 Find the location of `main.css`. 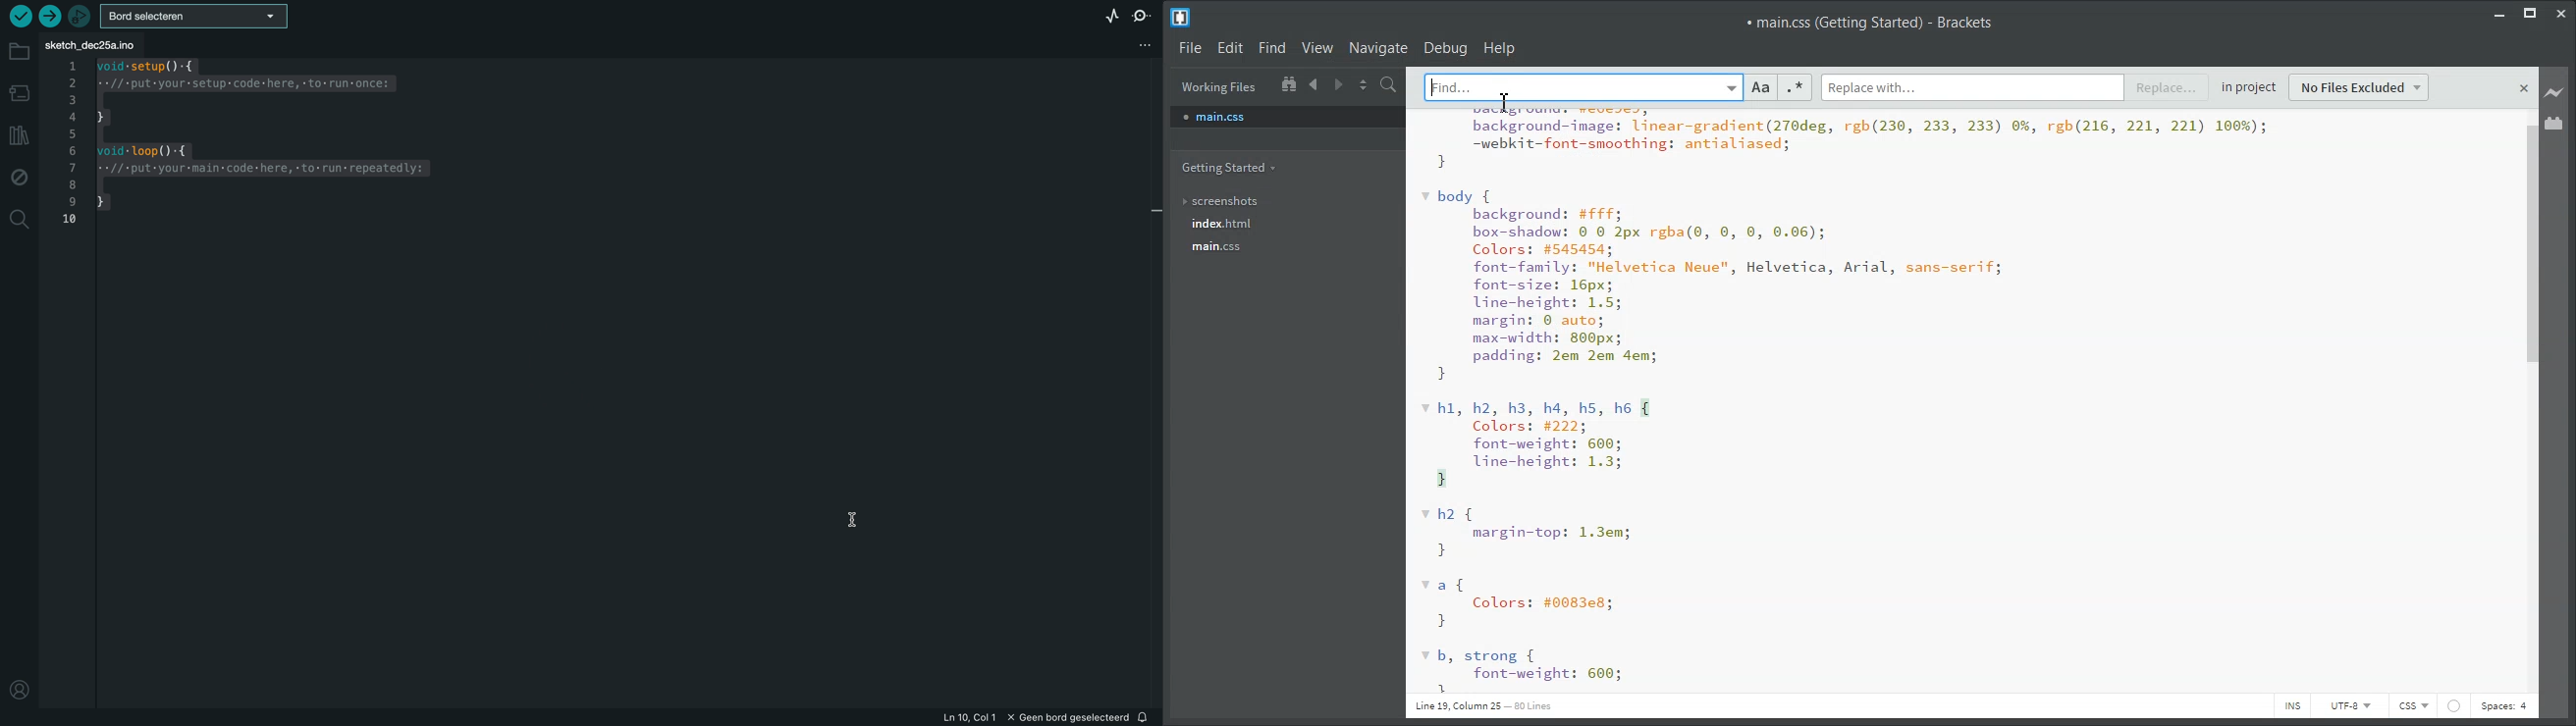

main.css is located at coordinates (1234, 246).